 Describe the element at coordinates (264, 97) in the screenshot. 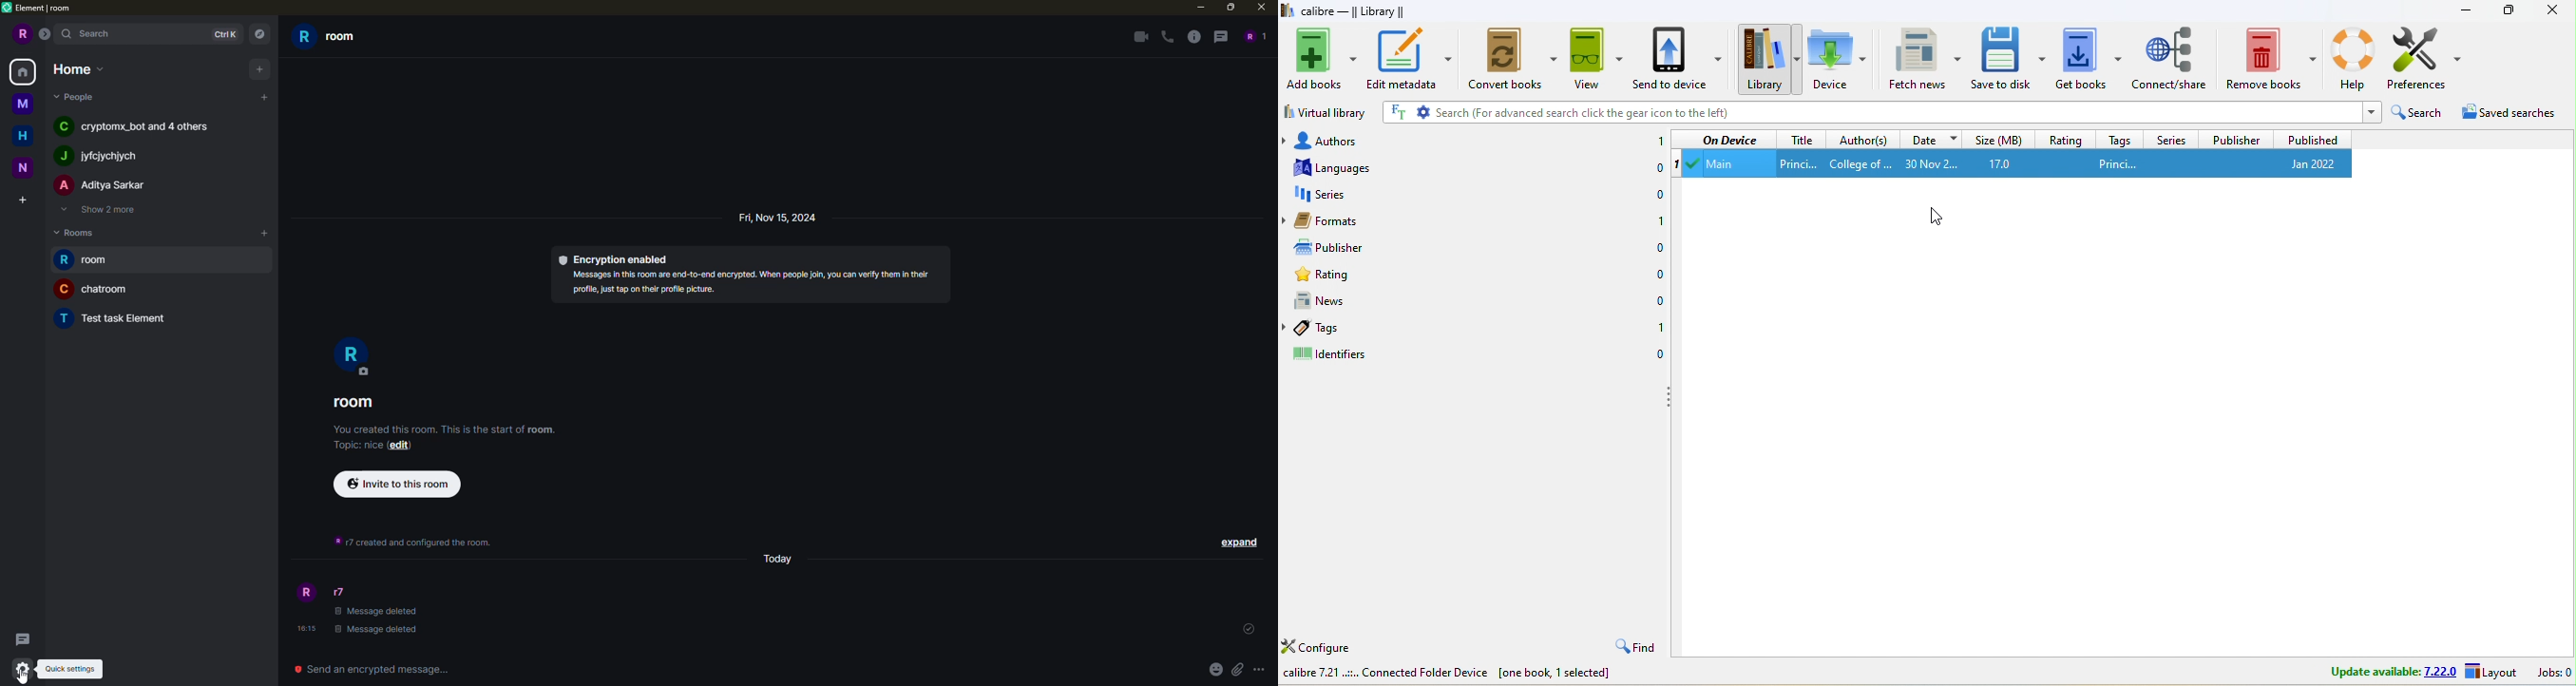

I see `add` at that location.